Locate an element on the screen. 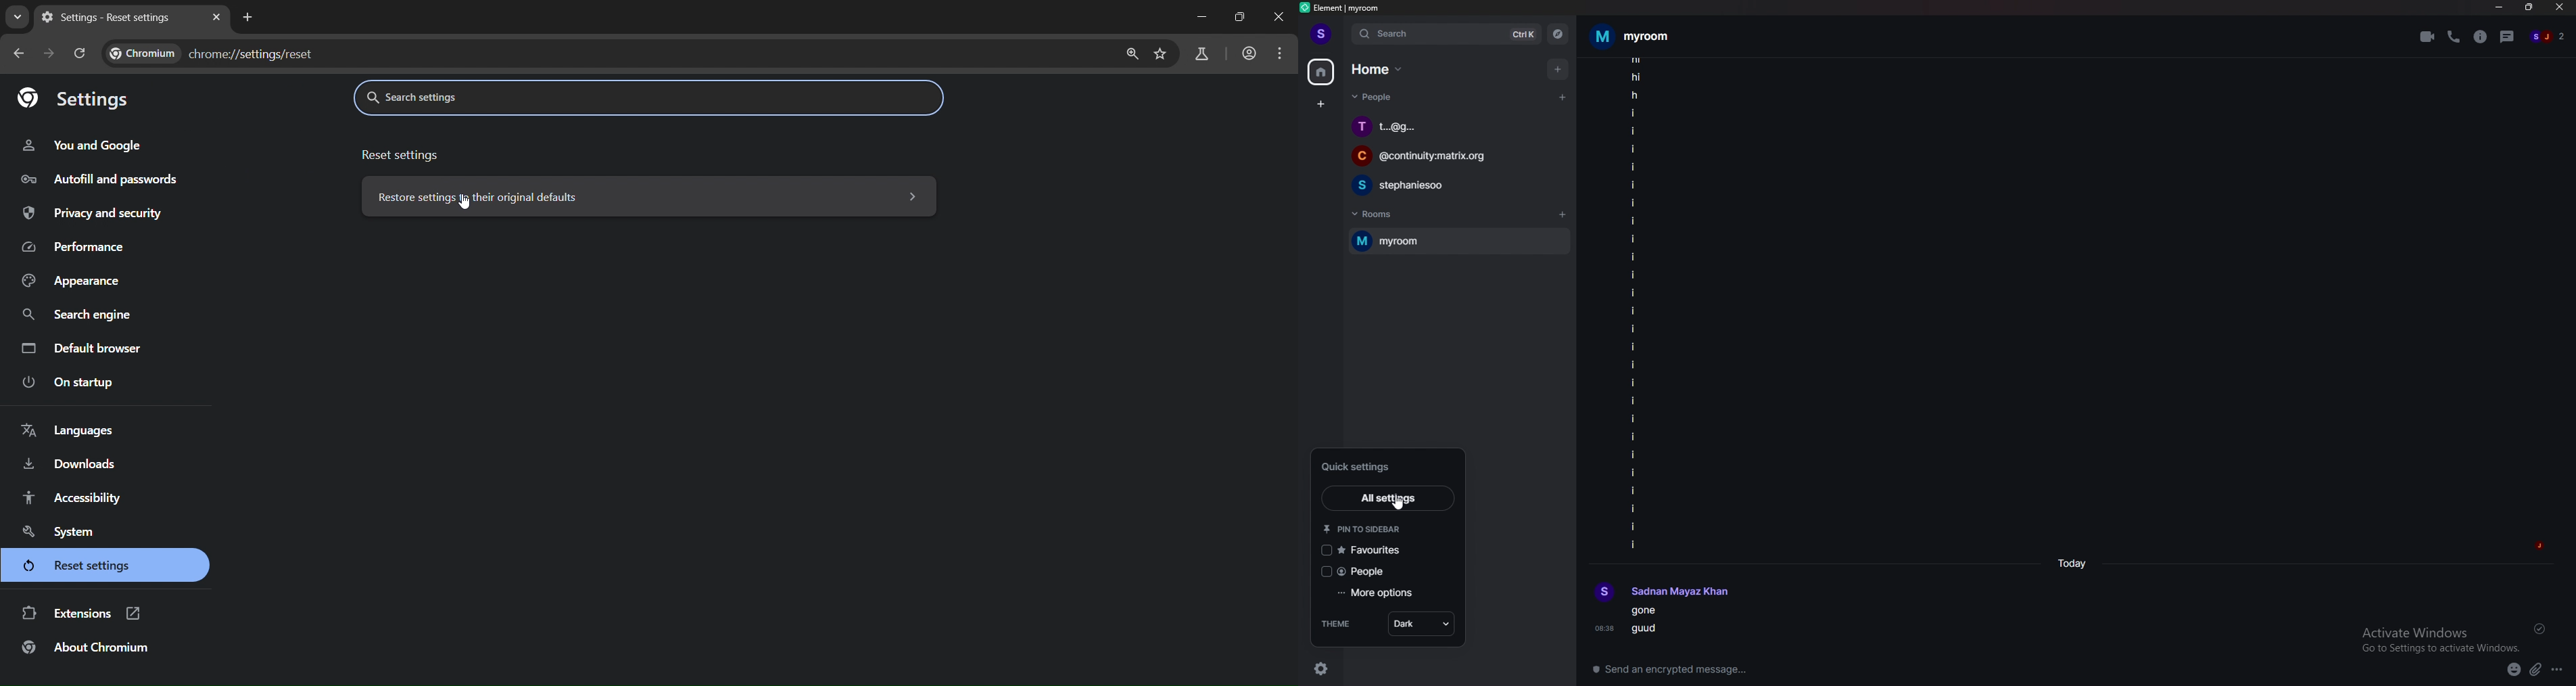  settings is located at coordinates (73, 97).